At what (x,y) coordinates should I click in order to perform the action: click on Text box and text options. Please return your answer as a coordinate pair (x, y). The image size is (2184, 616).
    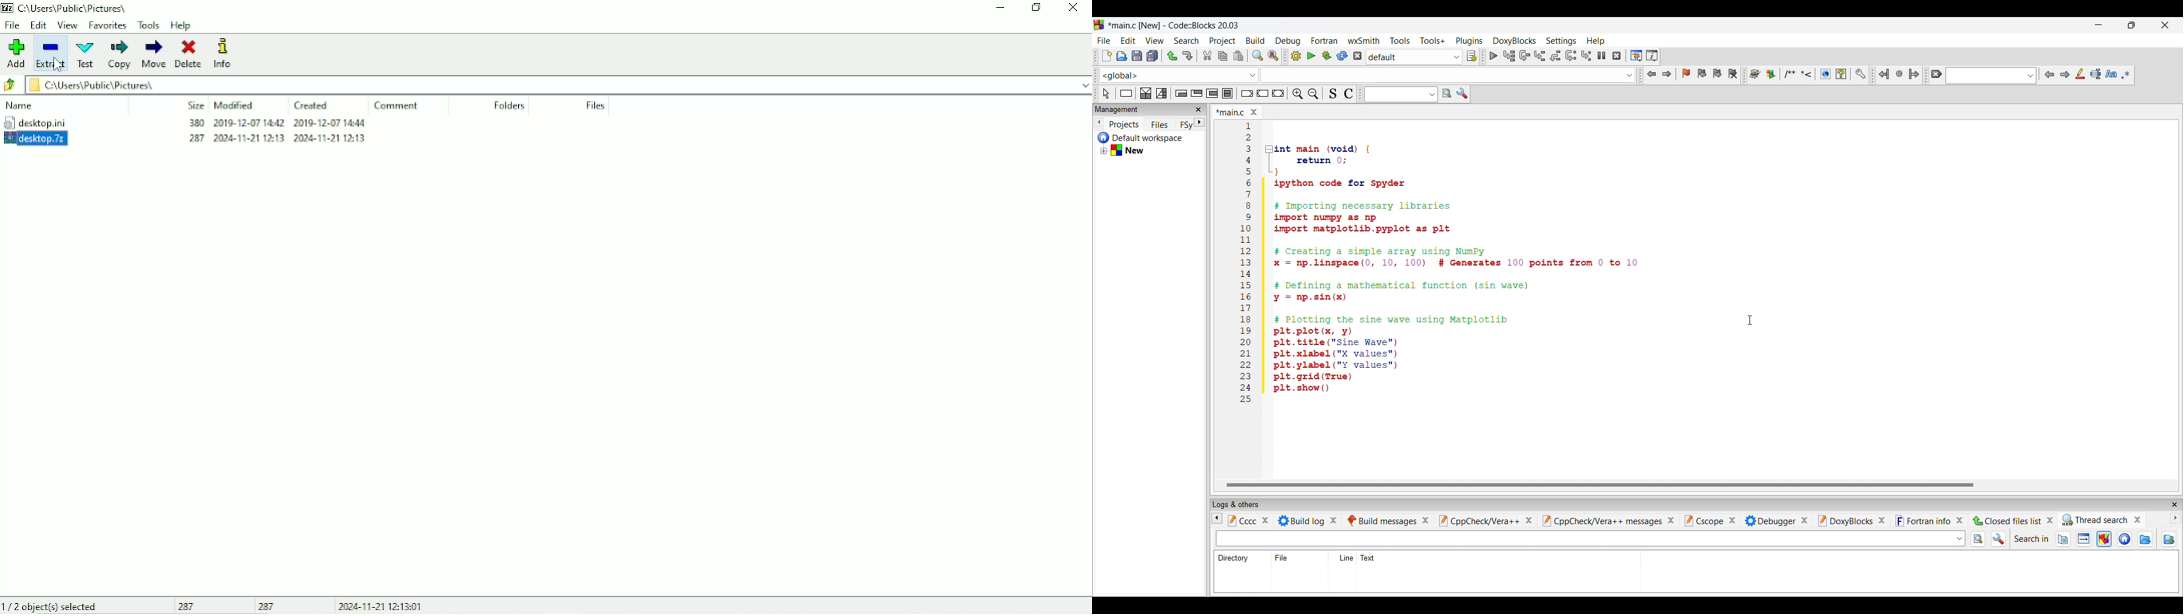
    Looking at the image, I should click on (1125, 93).